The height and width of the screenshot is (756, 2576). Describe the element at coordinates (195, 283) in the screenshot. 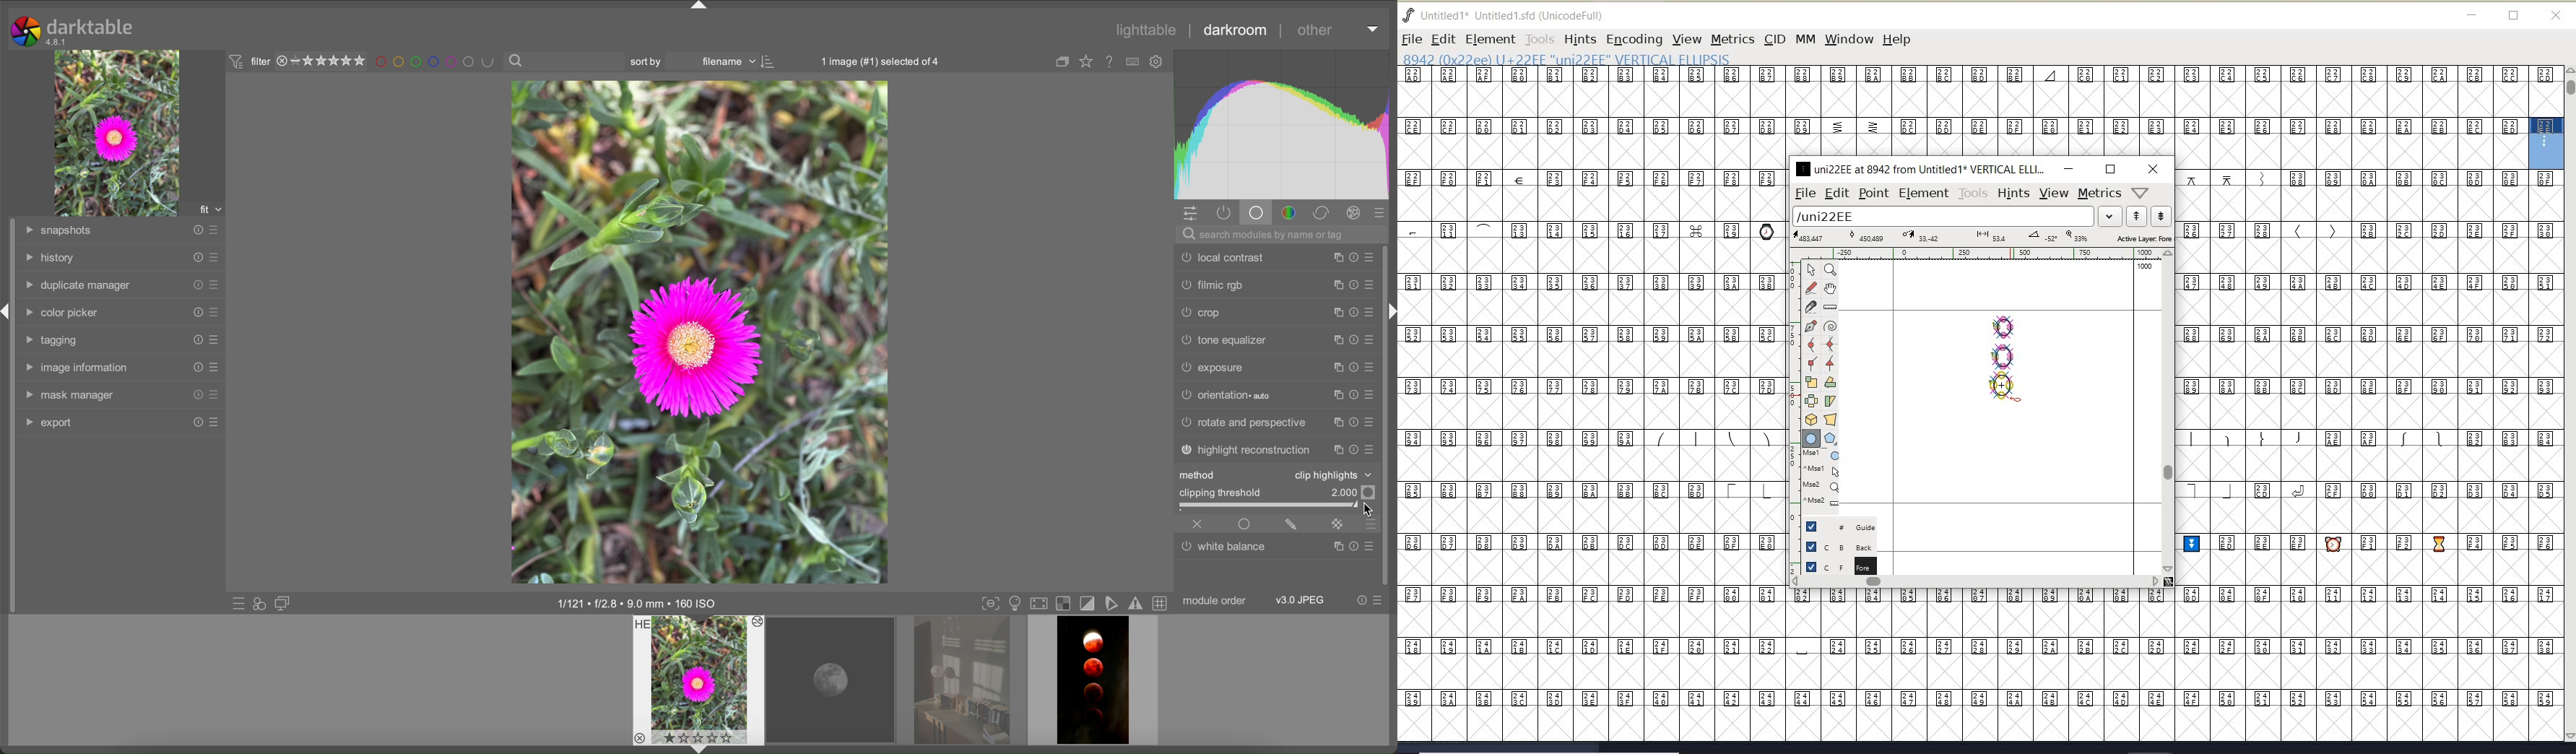

I see `reset presets` at that location.